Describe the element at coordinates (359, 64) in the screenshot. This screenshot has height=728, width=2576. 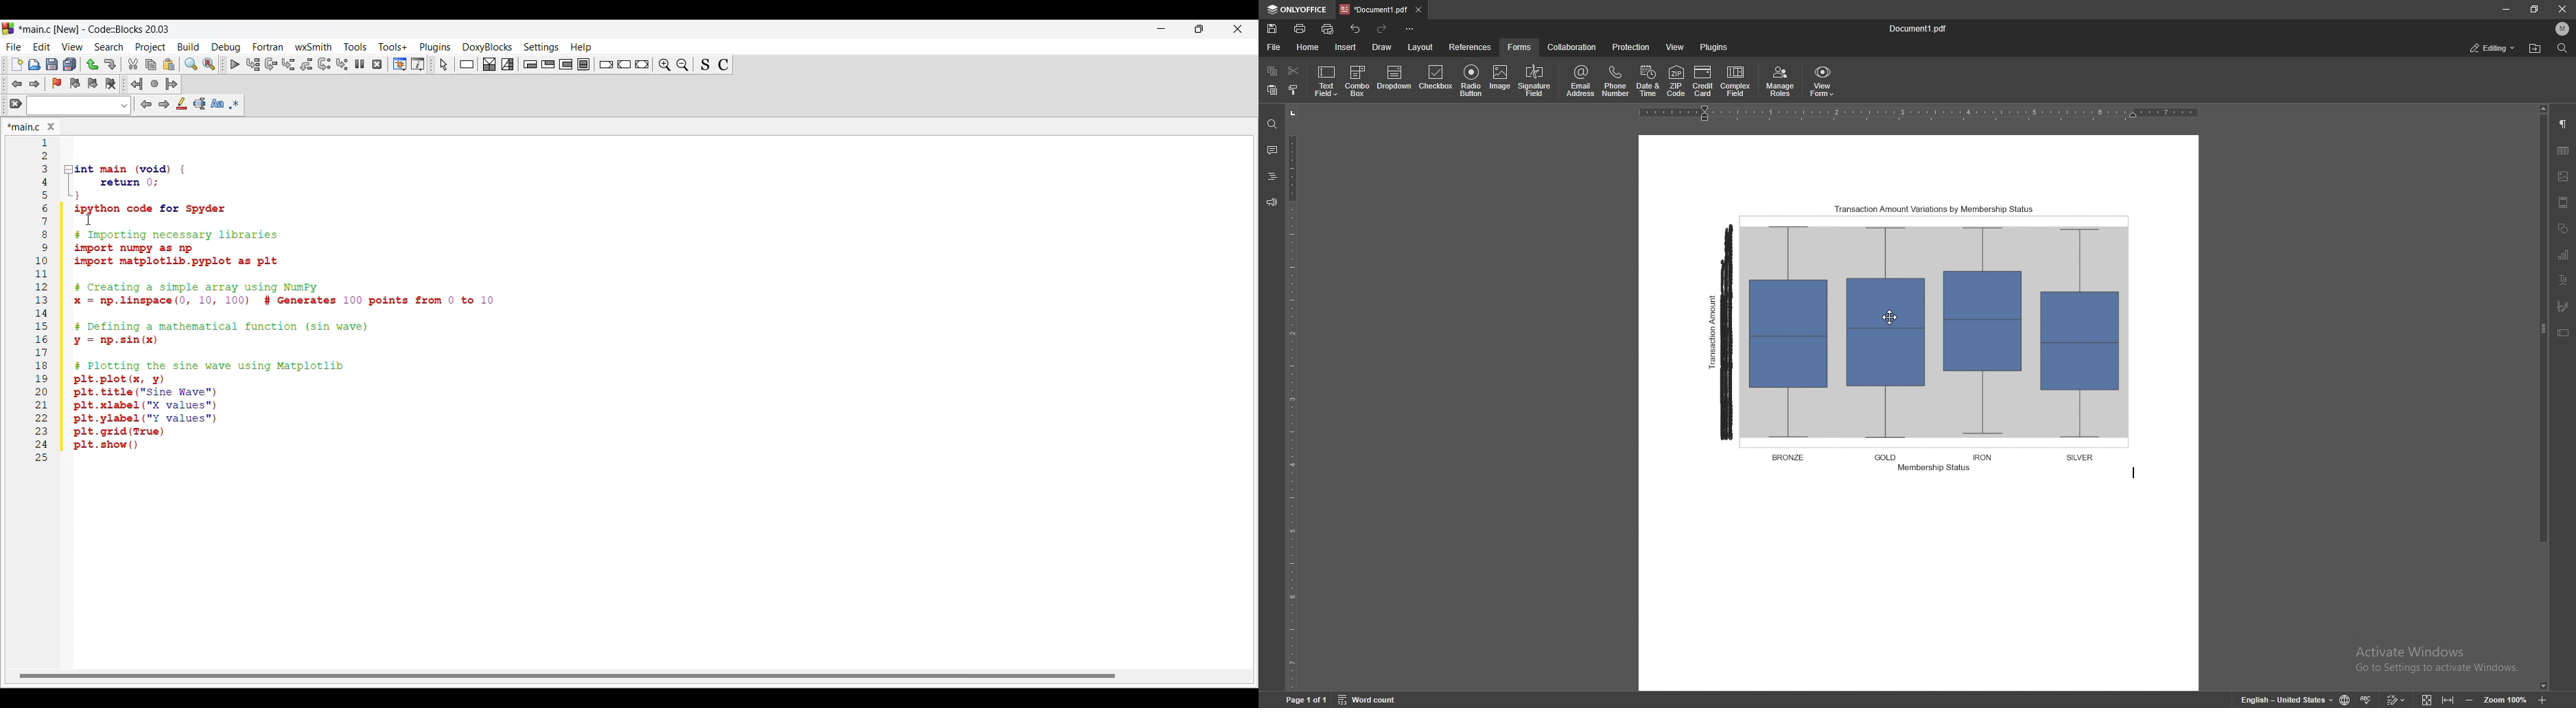
I see `Break debugger` at that location.